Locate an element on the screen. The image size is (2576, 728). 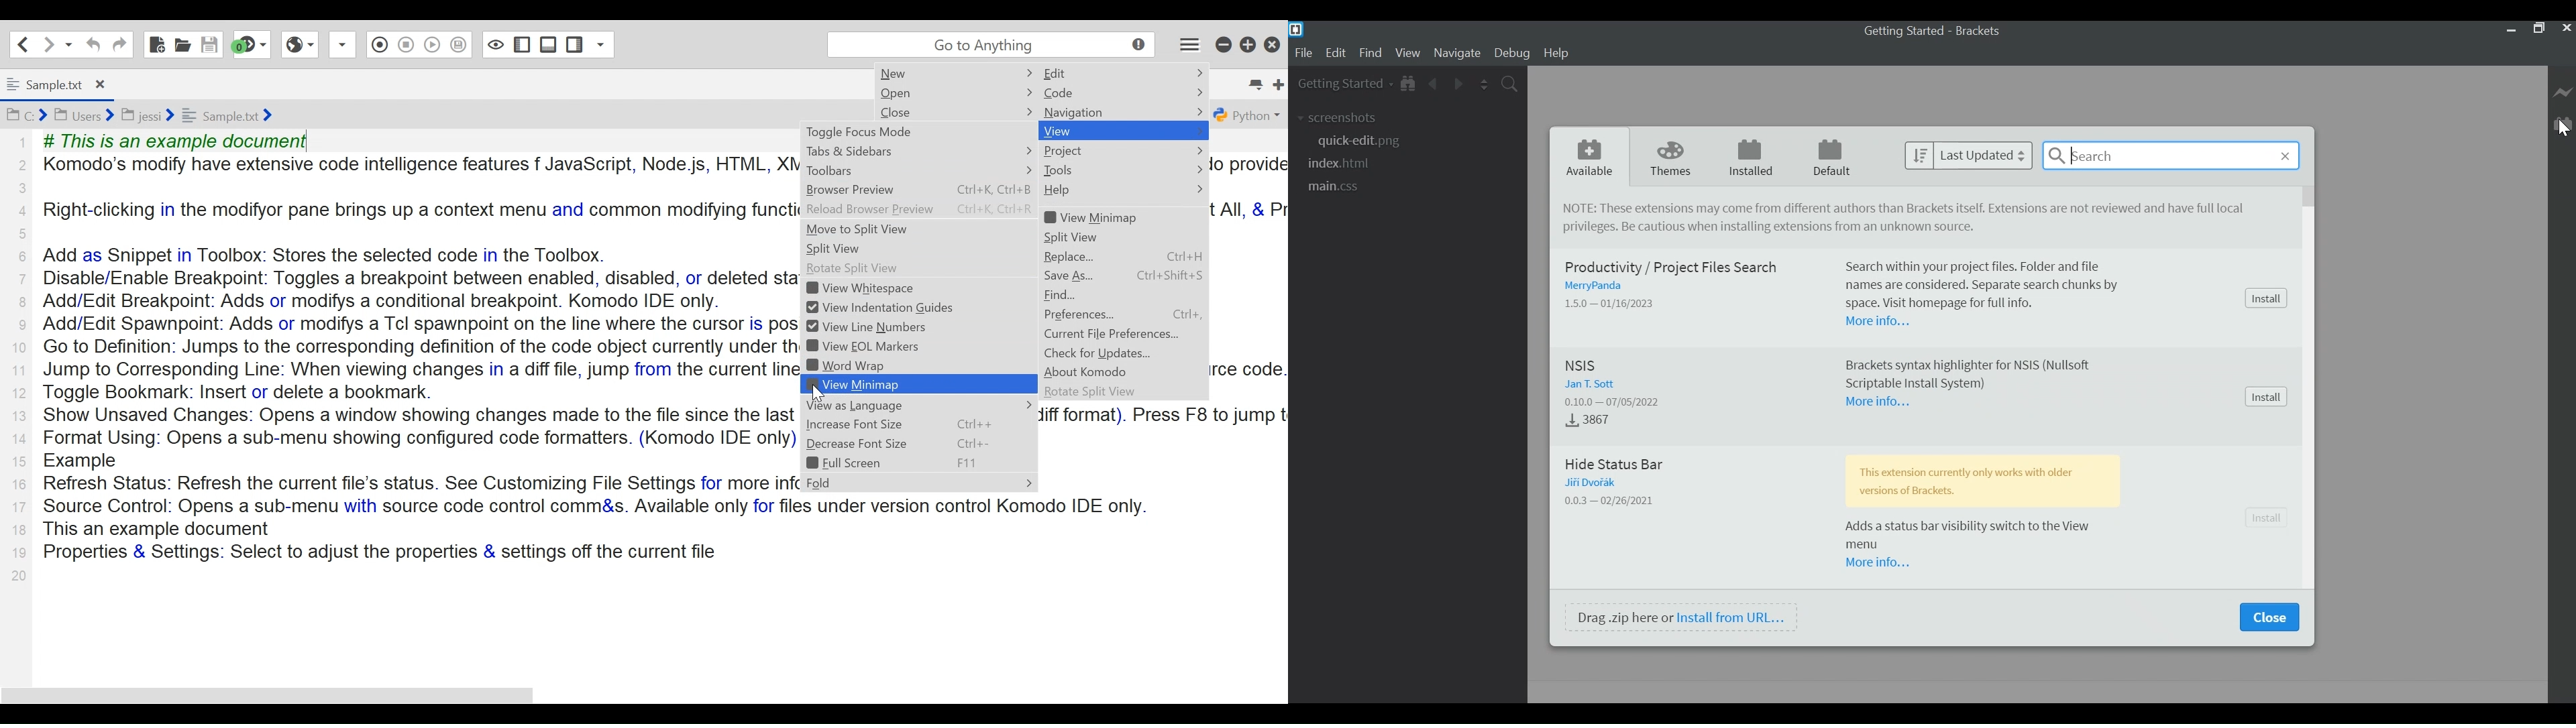
horizontal scroll bar is located at coordinates (281, 695).